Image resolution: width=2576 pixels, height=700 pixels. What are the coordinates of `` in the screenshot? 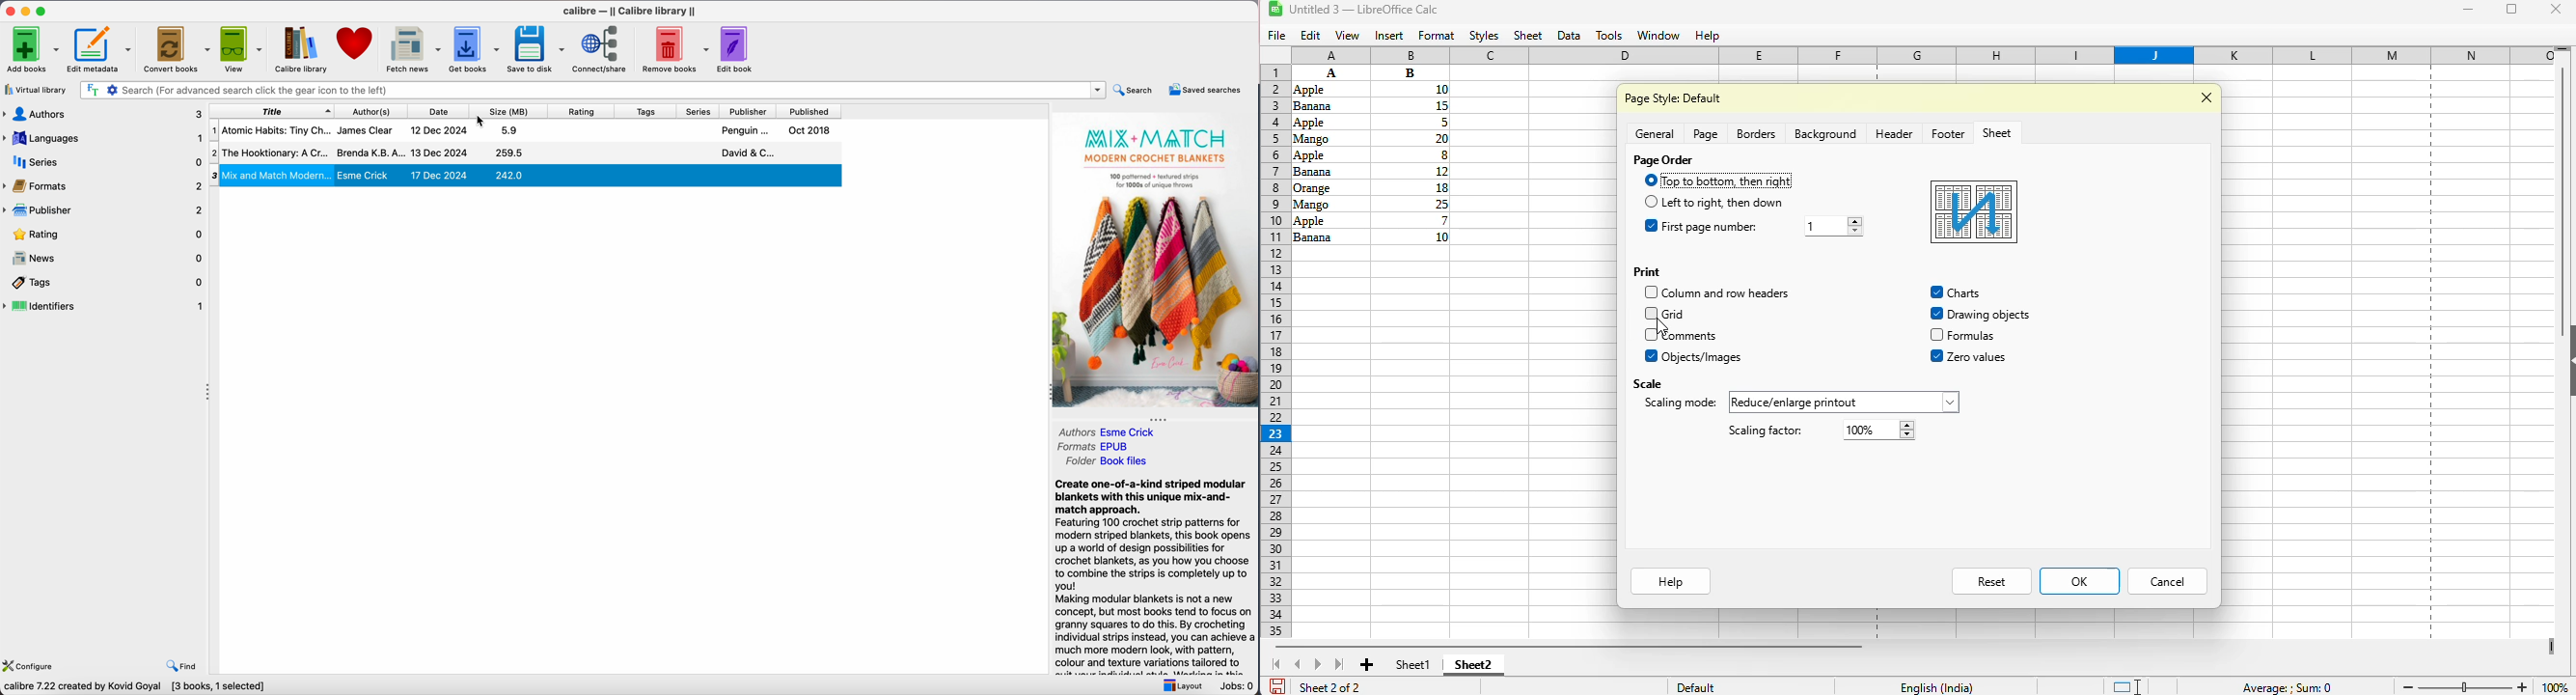 It's located at (1411, 153).